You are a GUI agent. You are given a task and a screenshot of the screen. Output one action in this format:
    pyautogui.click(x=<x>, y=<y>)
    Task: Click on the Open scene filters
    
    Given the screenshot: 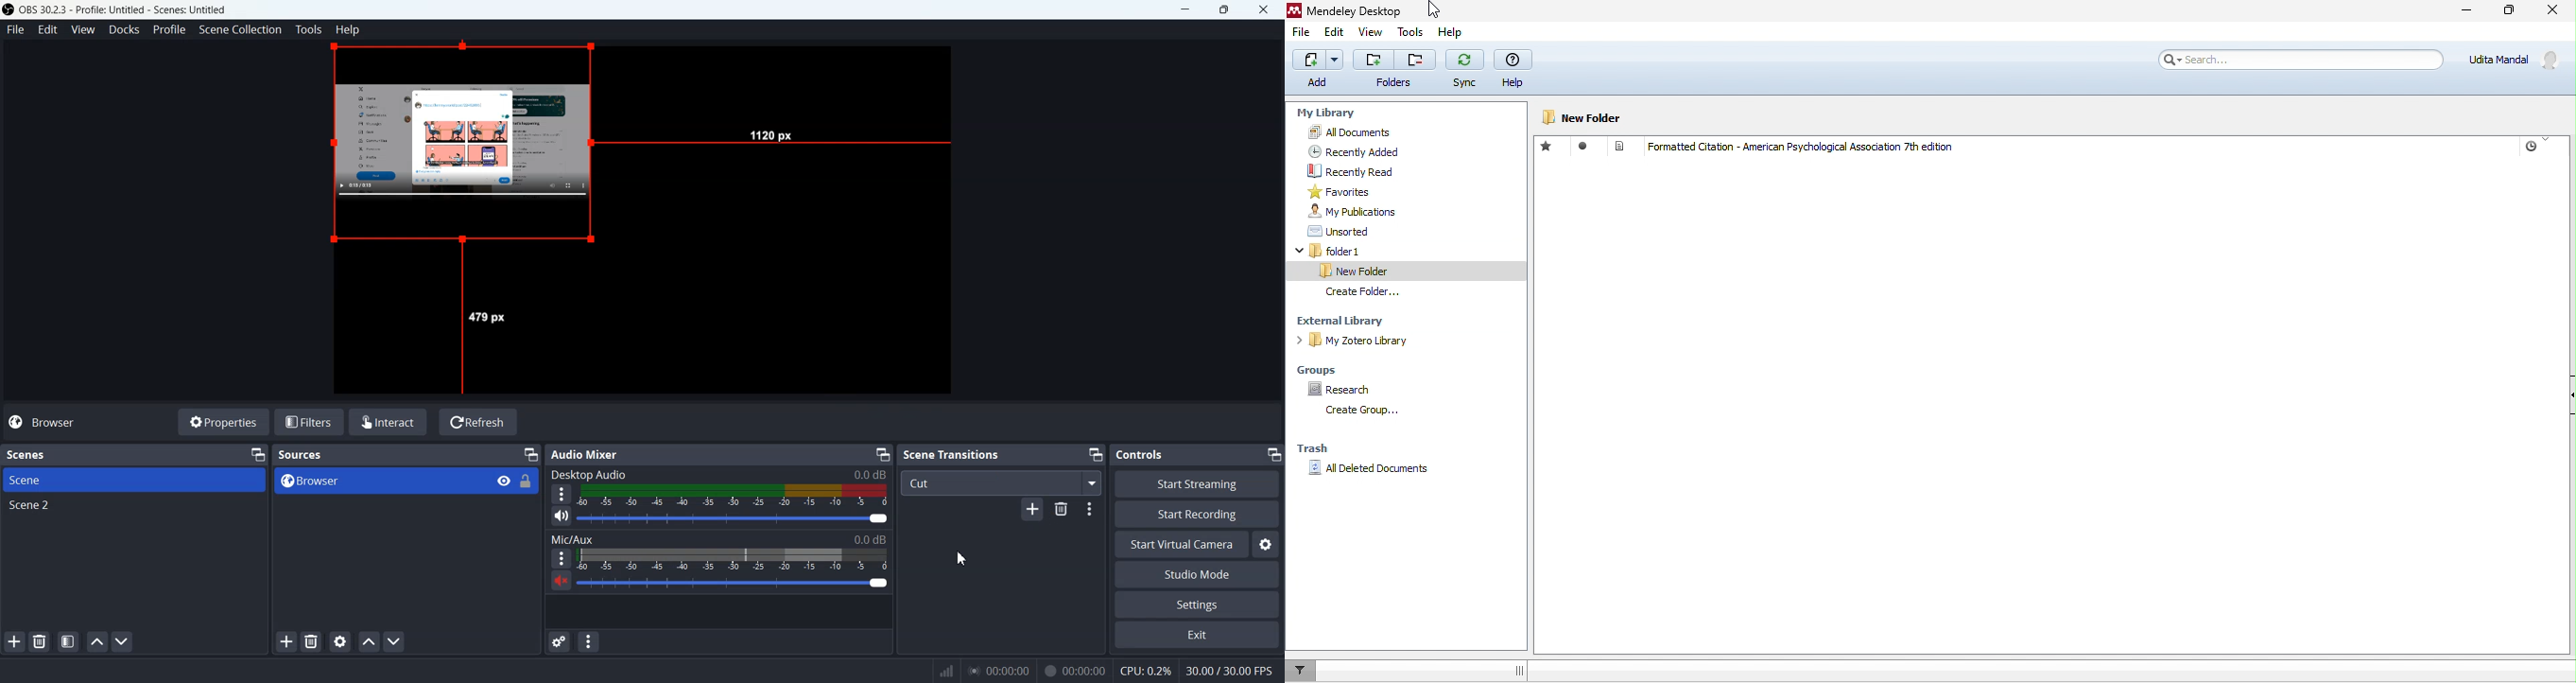 What is the action you would take?
    pyautogui.click(x=68, y=641)
    